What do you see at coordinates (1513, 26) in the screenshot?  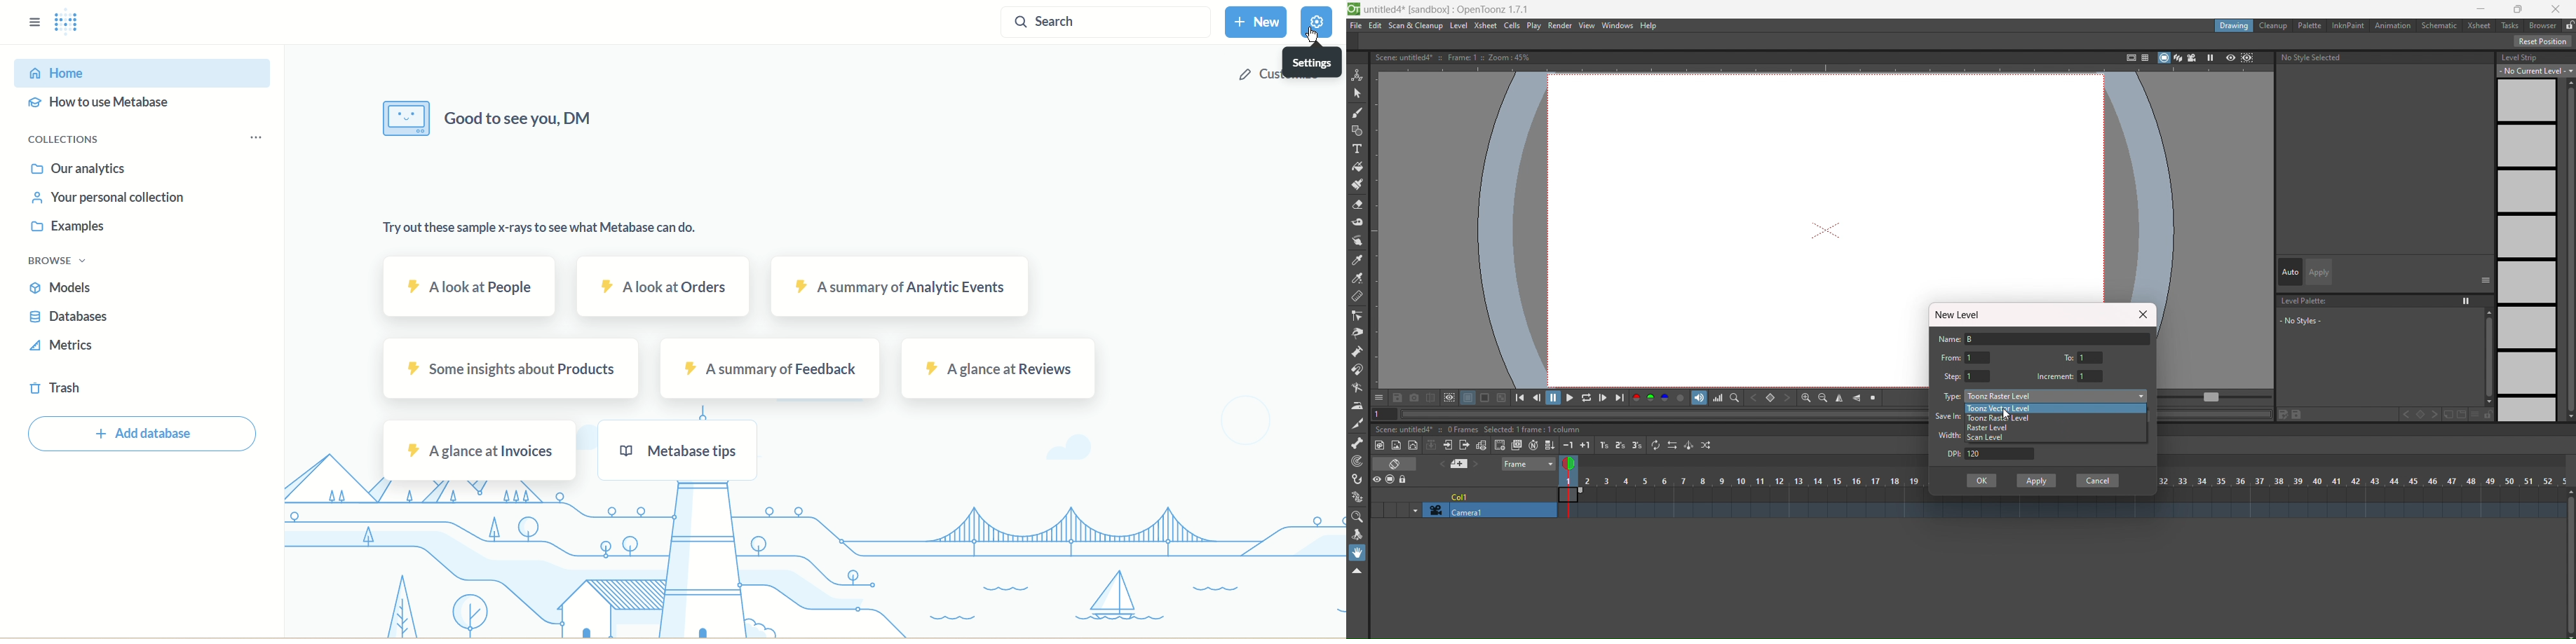 I see `cells` at bounding box center [1513, 26].